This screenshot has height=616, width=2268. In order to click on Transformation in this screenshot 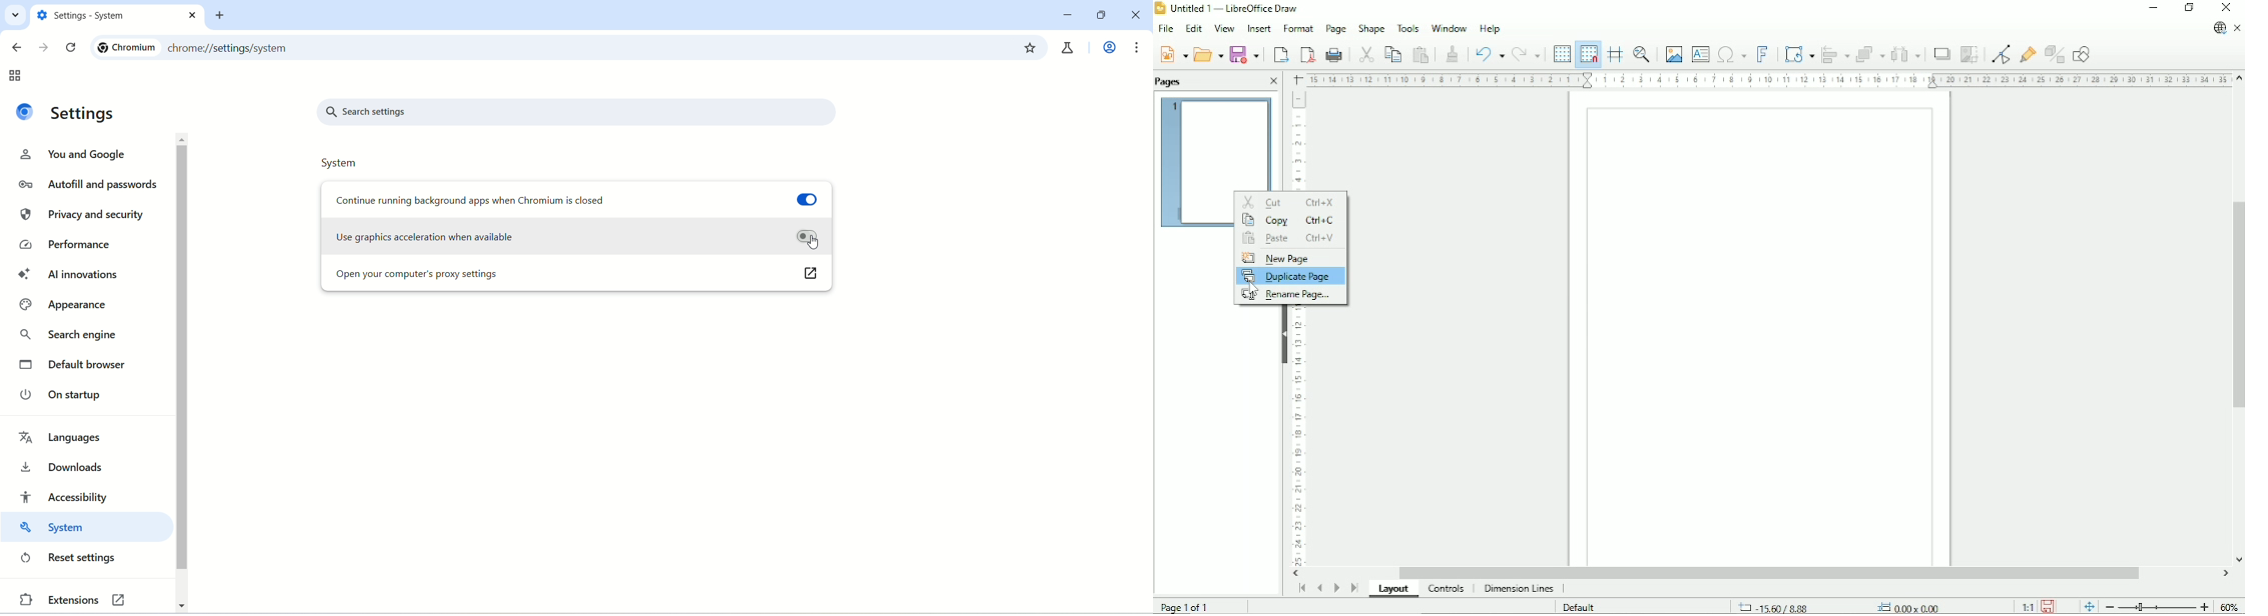, I will do `click(1801, 54)`.